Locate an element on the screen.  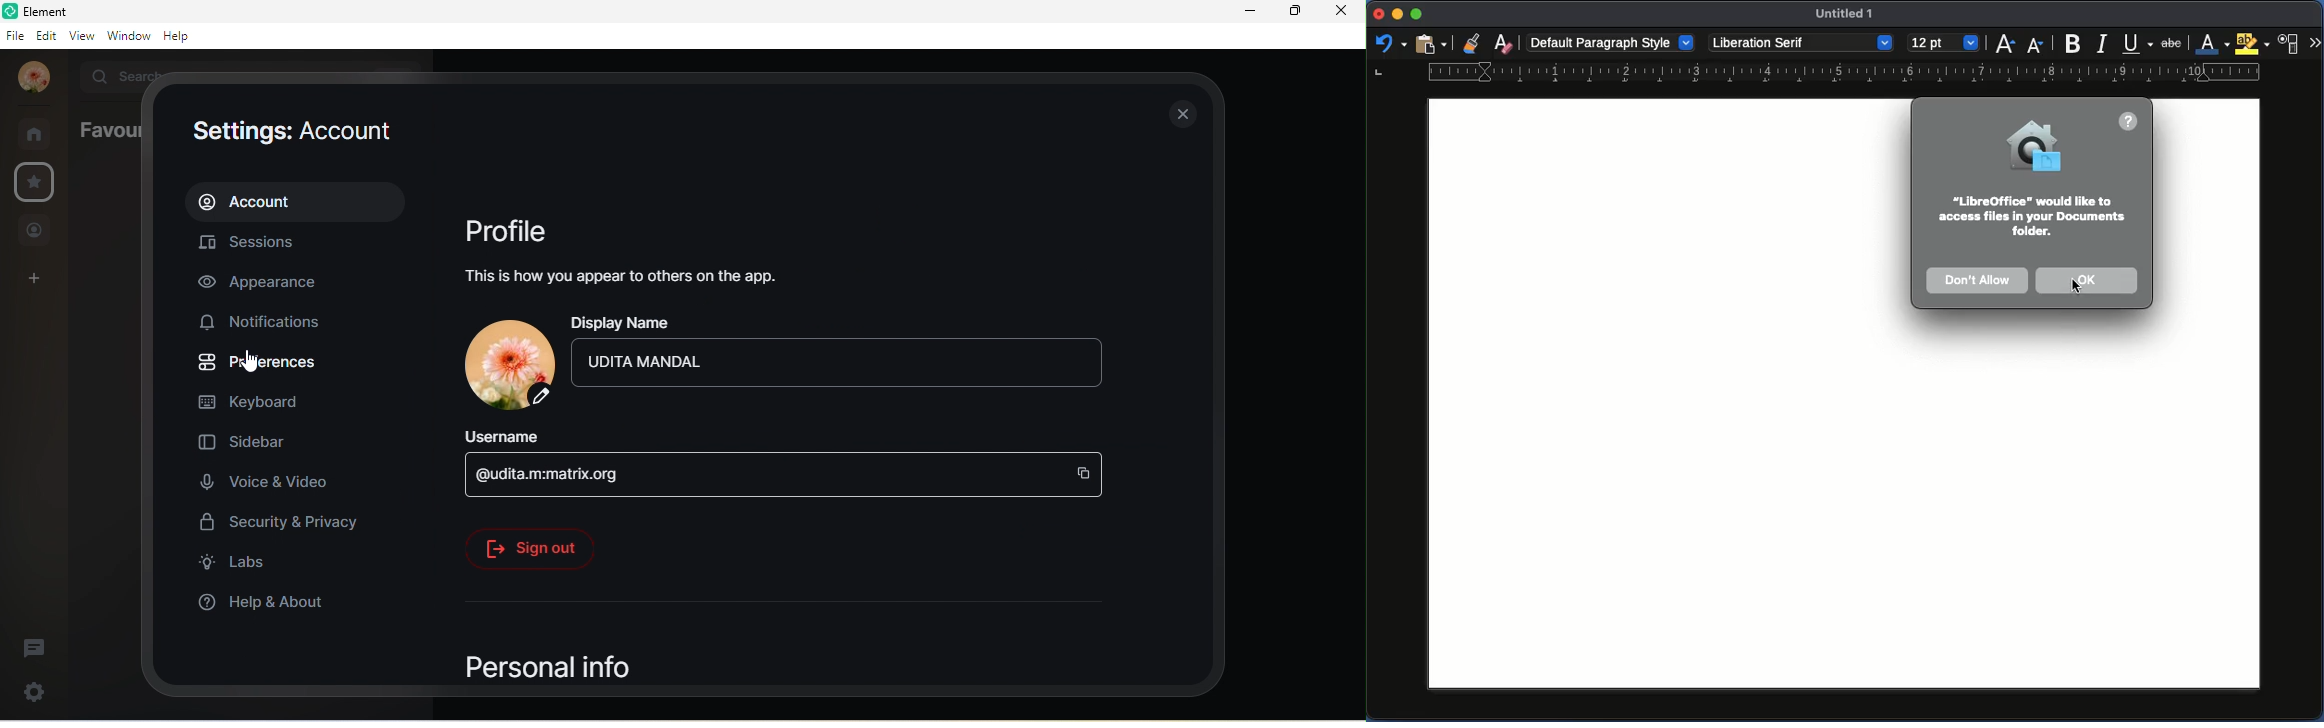
view is located at coordinates (83, 35).